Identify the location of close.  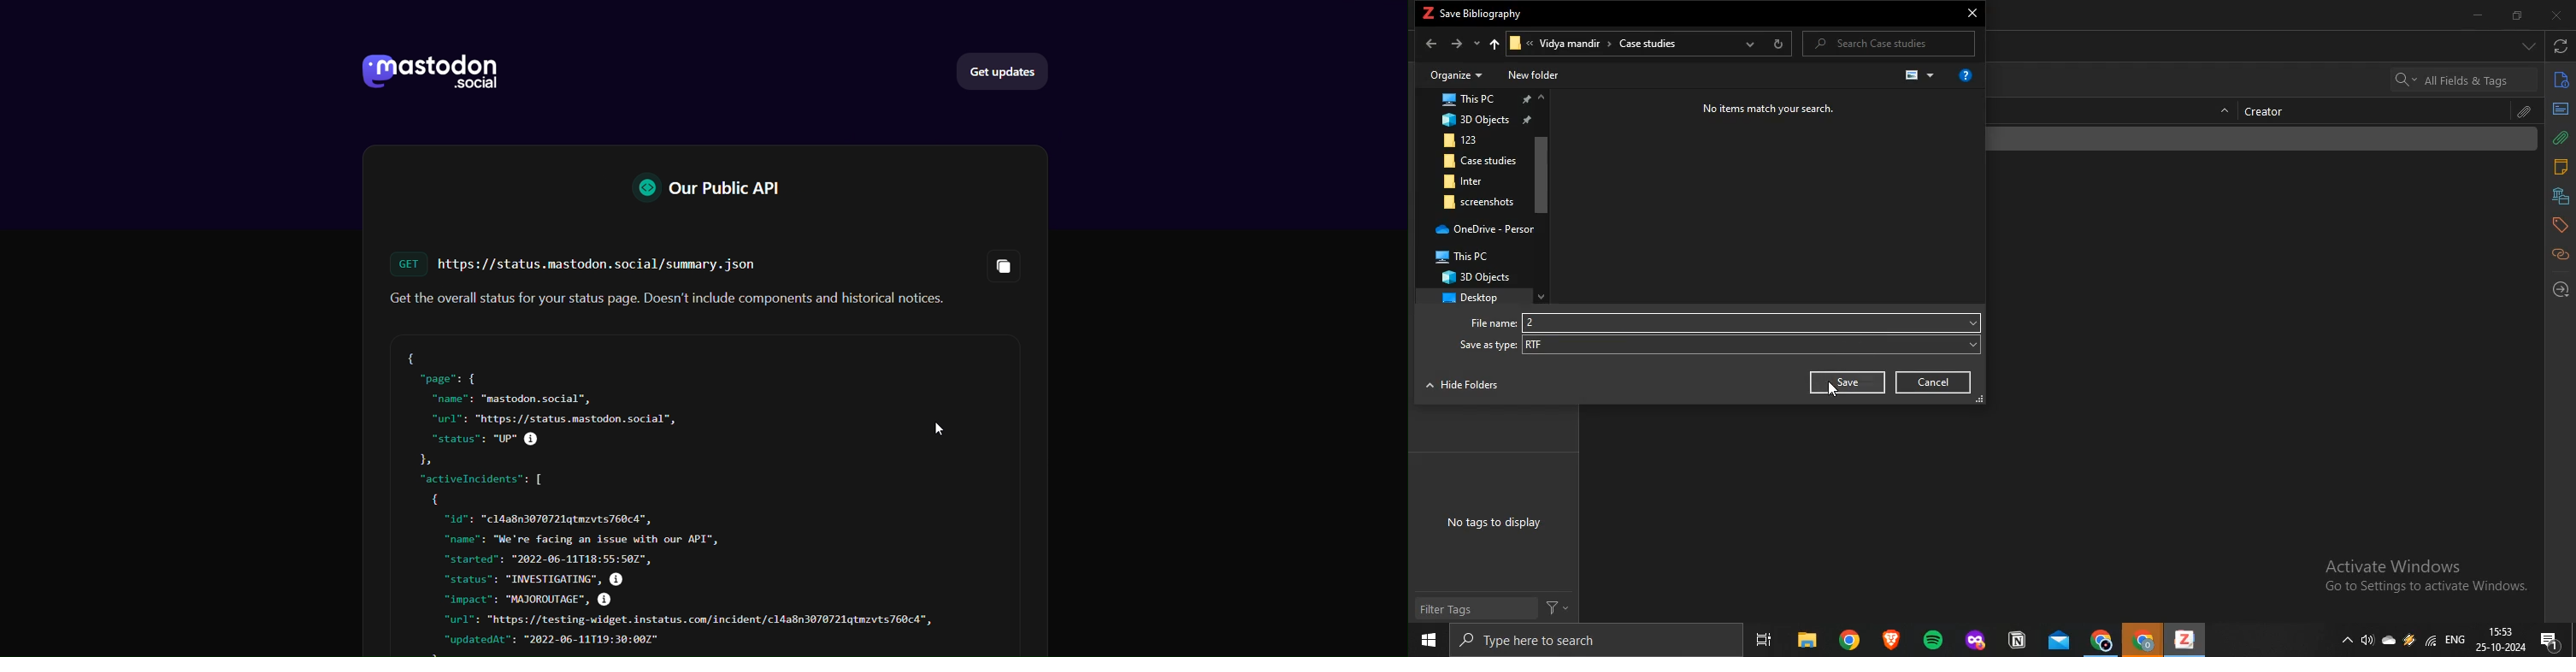
(1973, 14).